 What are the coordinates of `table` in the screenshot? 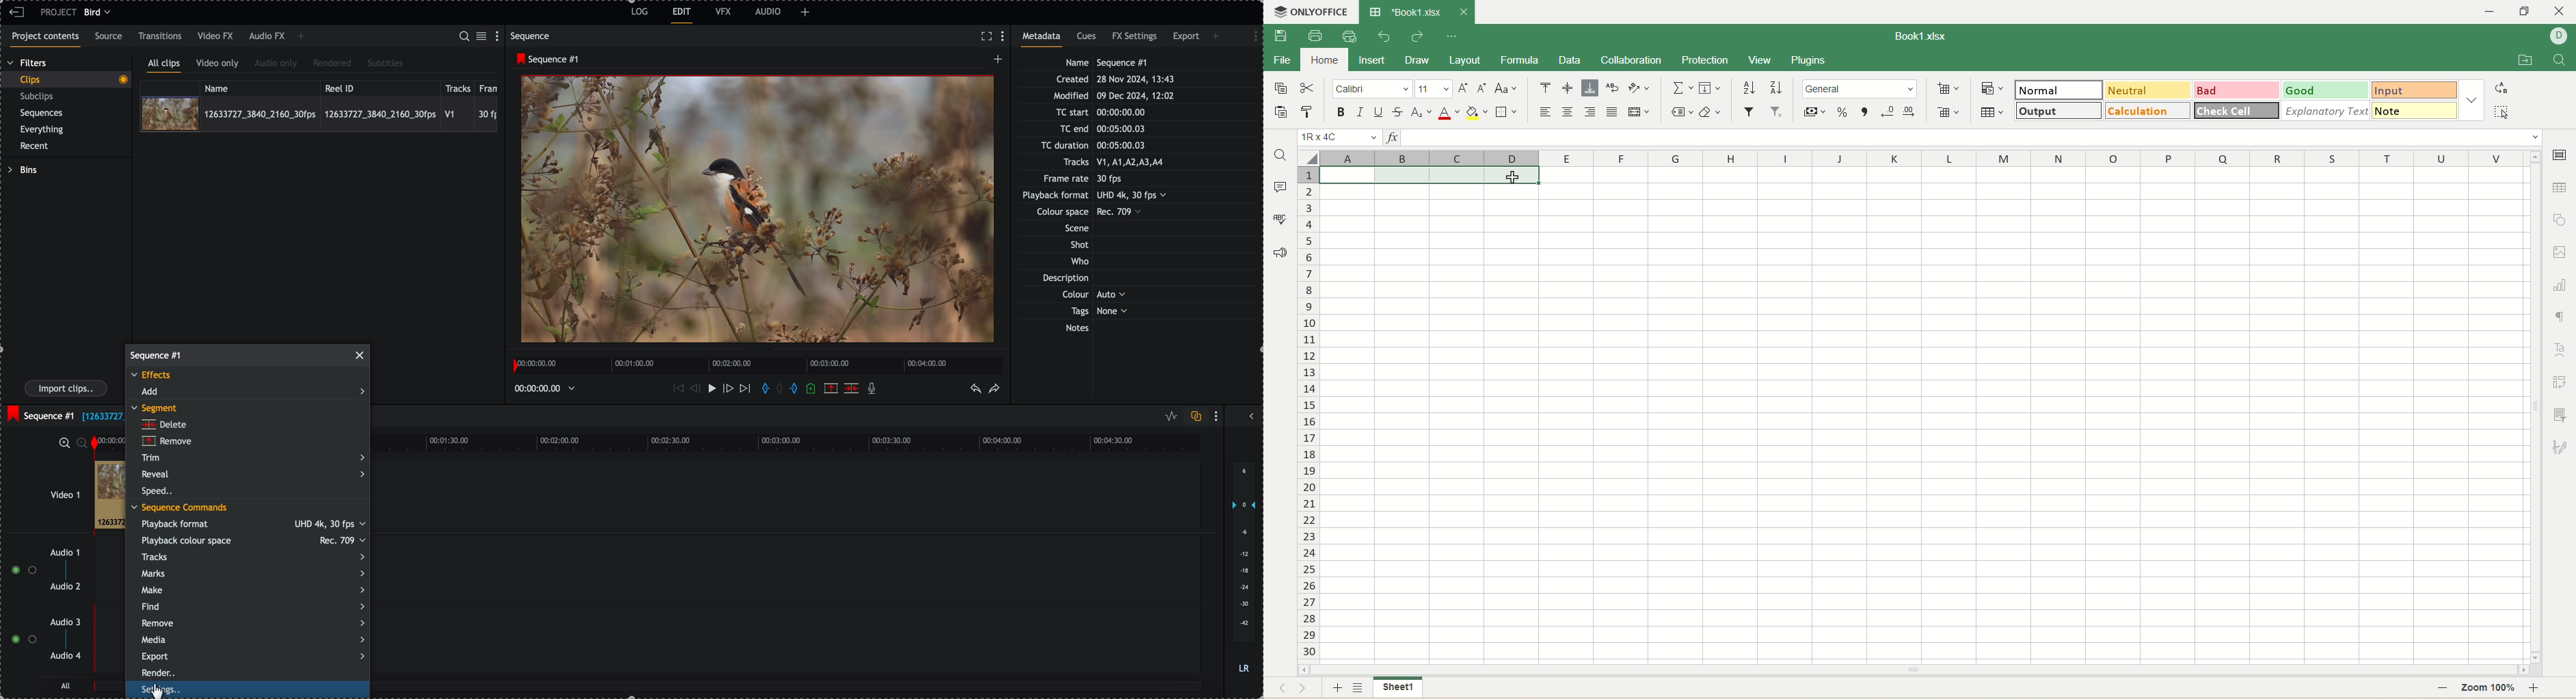 It's located at (2560, 186).